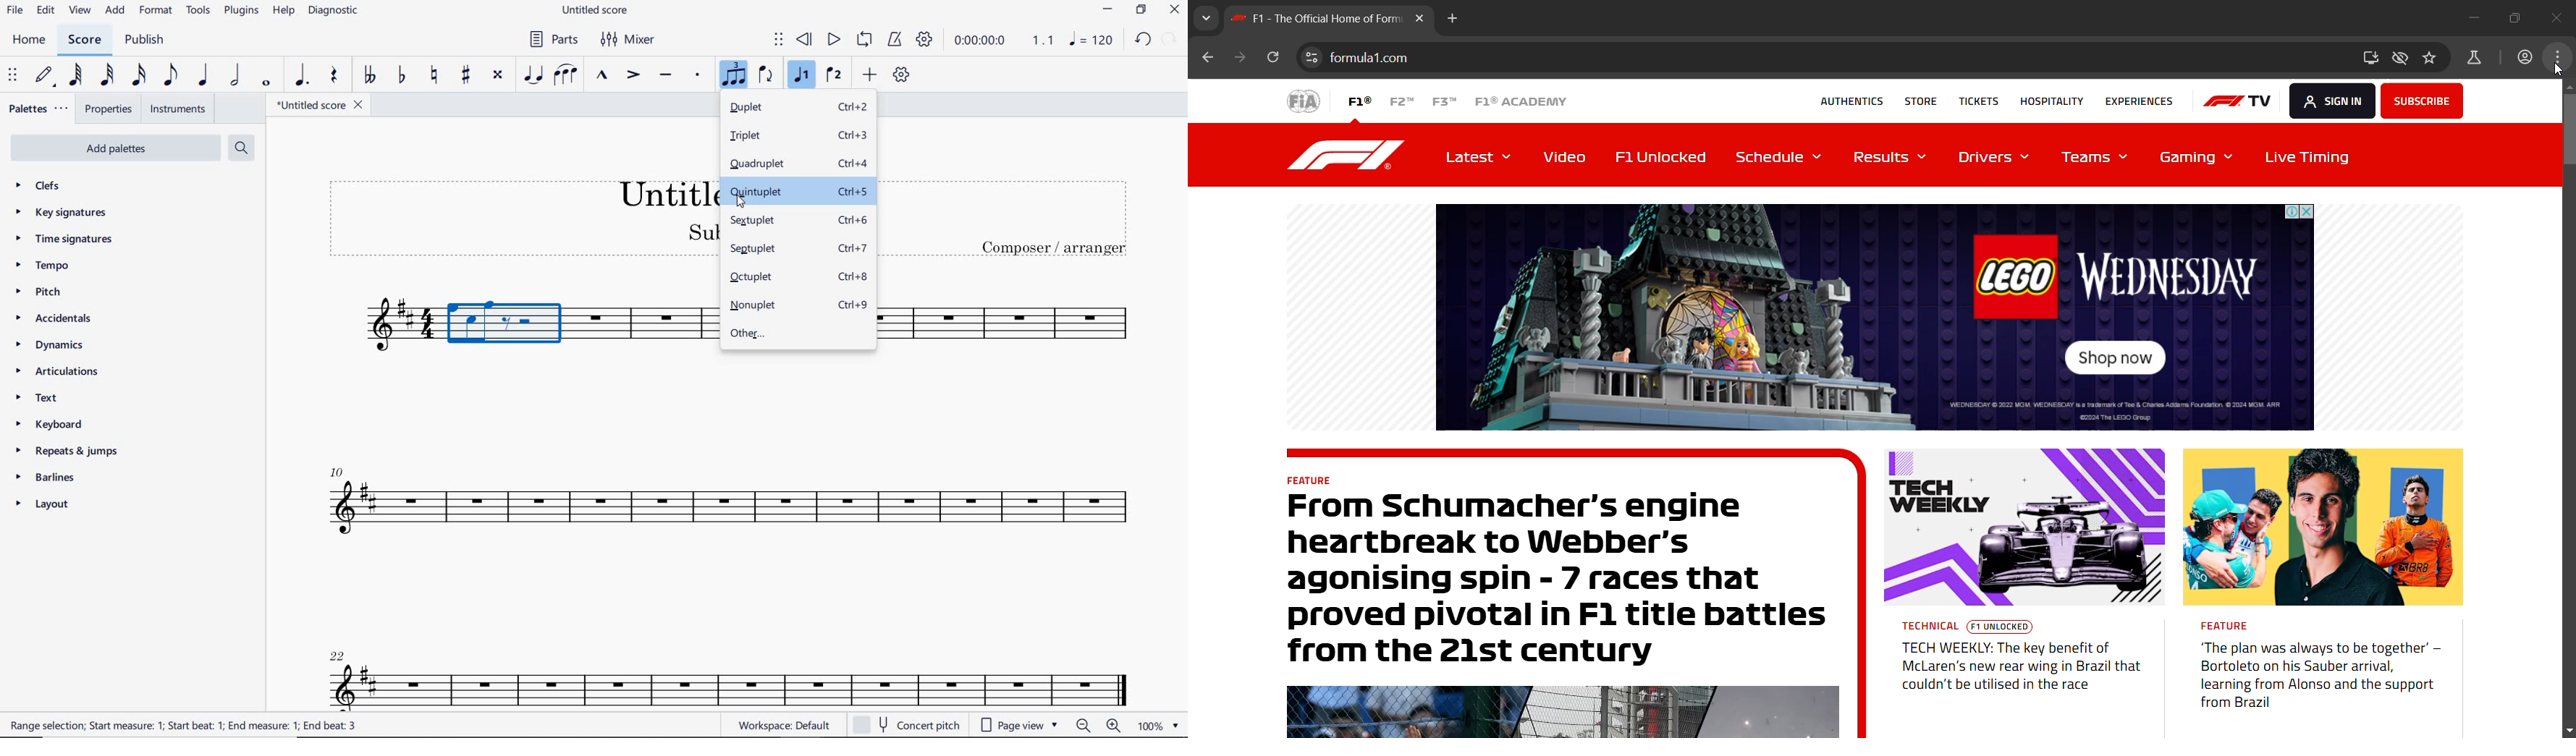 The image size is (2576, 756). What do you see at coordinates (798, 192) in the screenshot?
I see `quintuplet` at bounding box center [798, 192].